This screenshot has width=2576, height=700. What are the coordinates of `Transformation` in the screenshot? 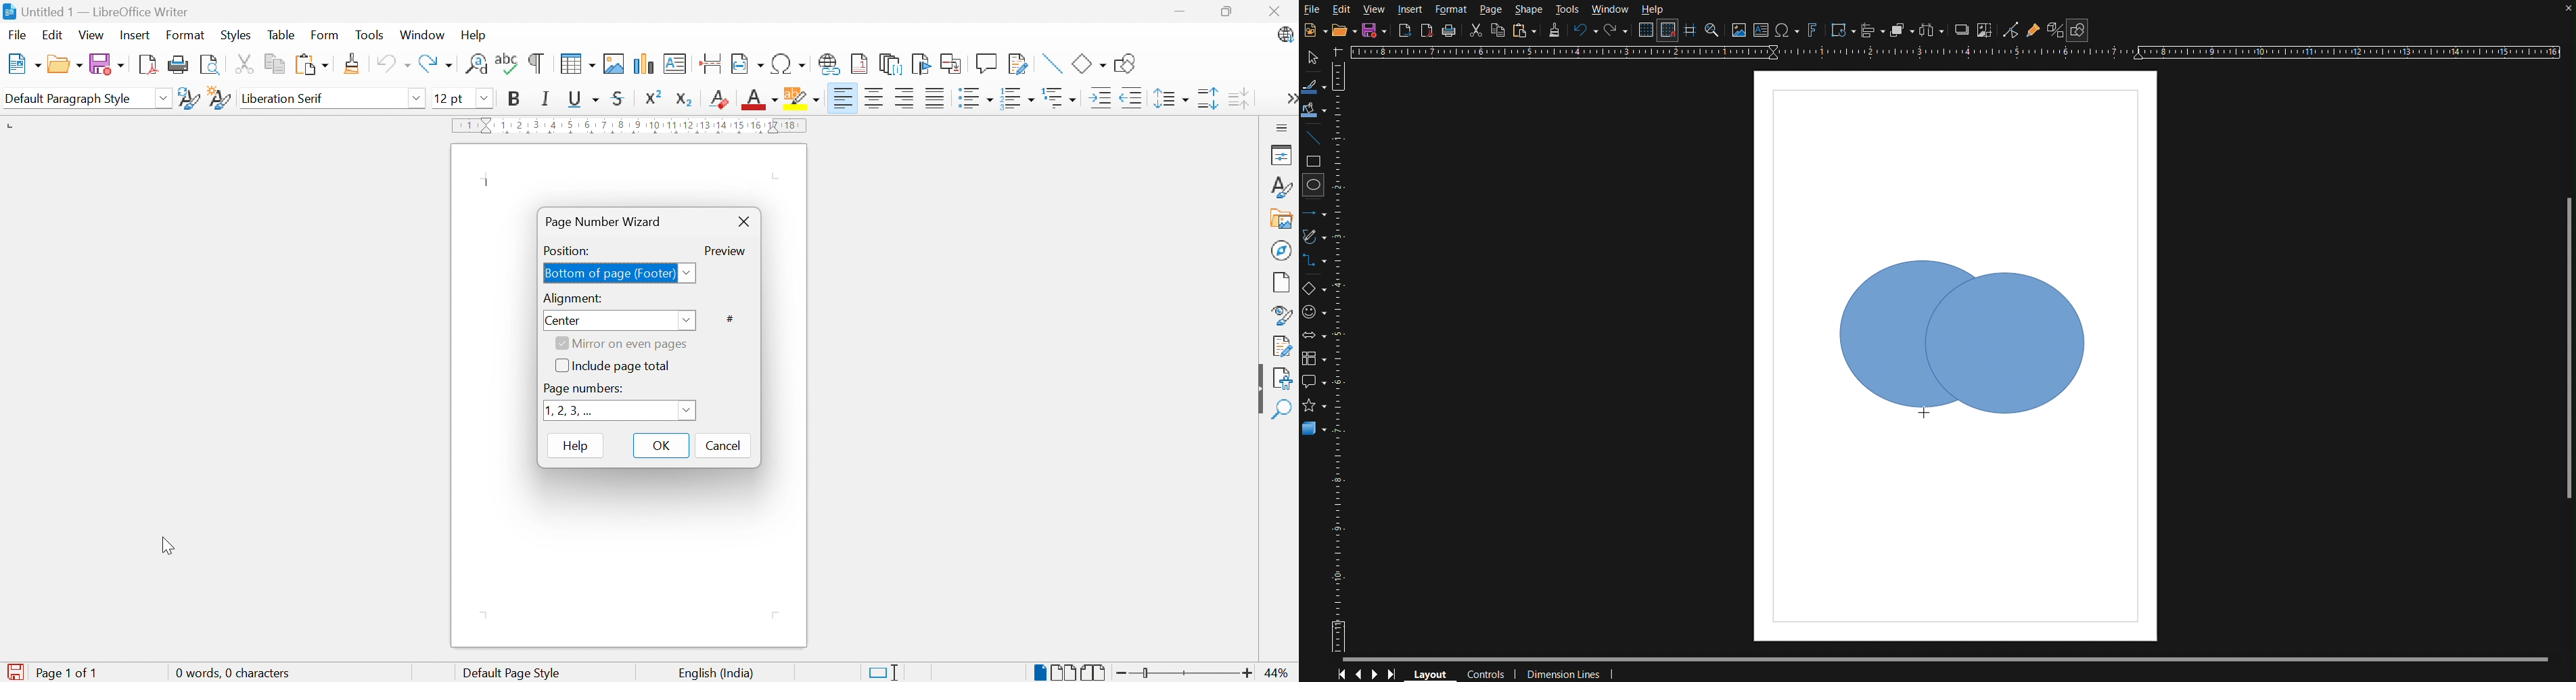 It's located at (1842, 31).